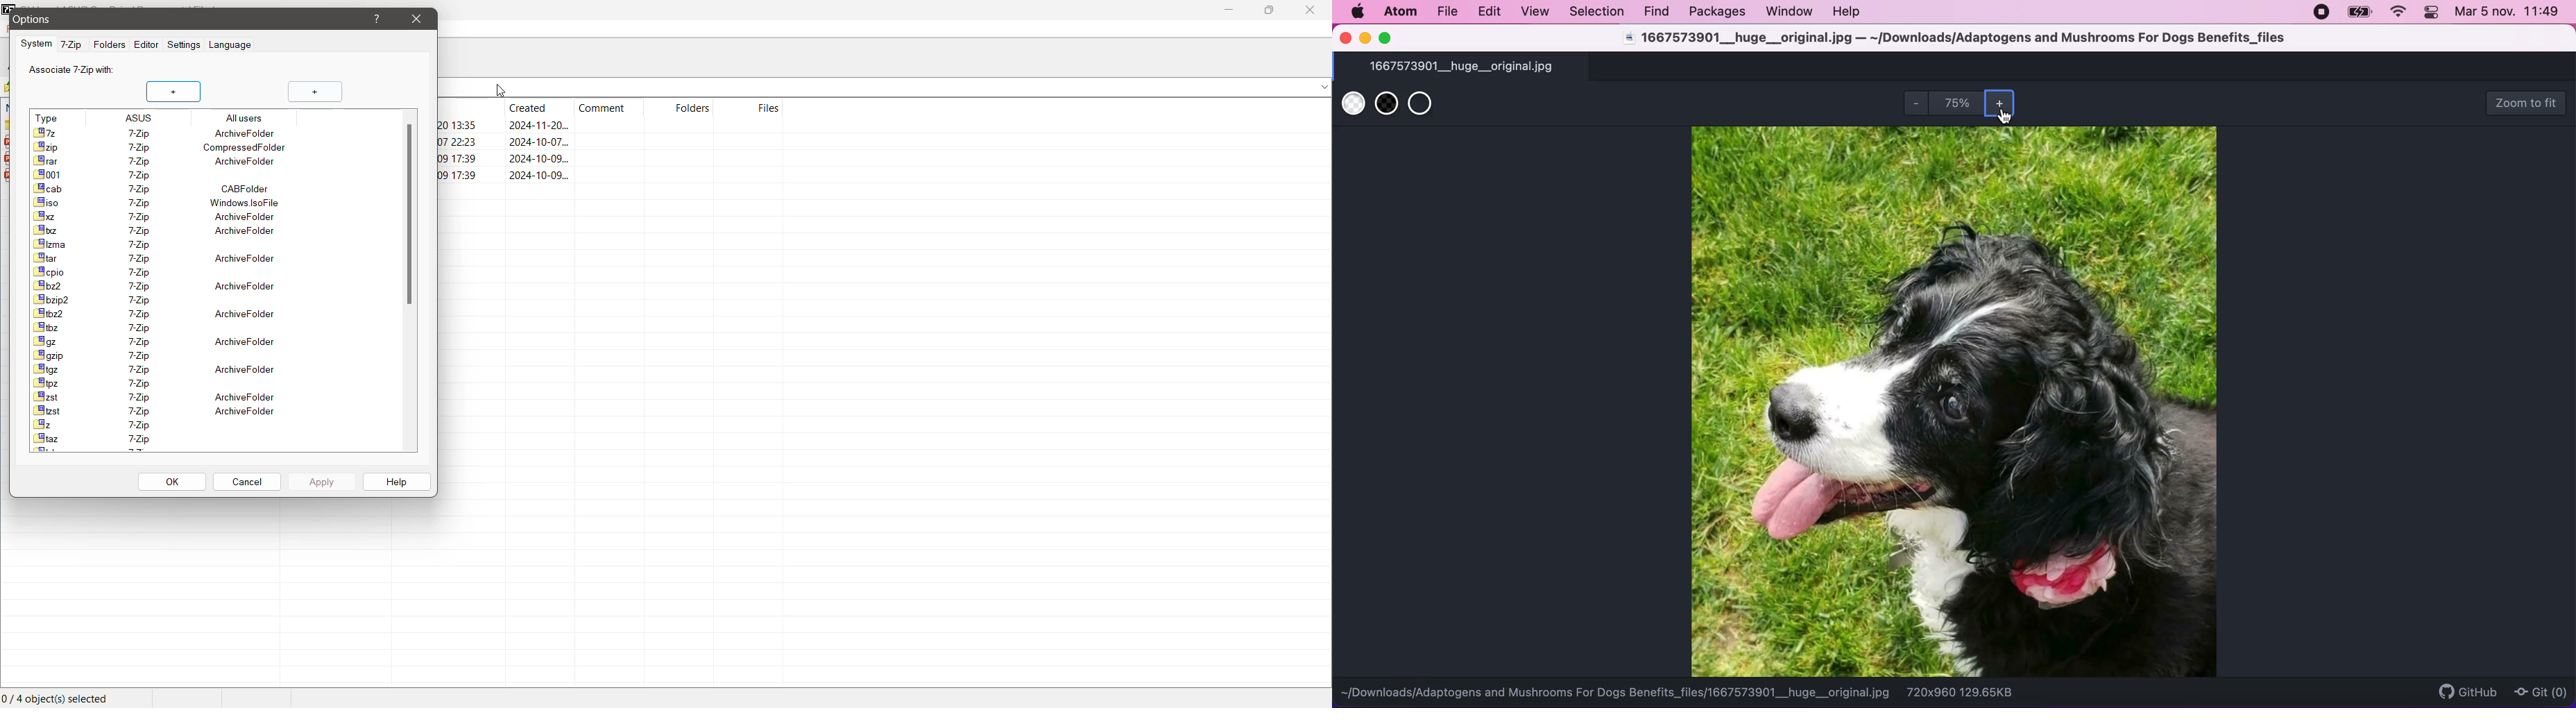  What do you see at coordinates (504, 143) in the screenshot?
I see `07 22:23 2024-10-07` at bounding box center [504, 143].